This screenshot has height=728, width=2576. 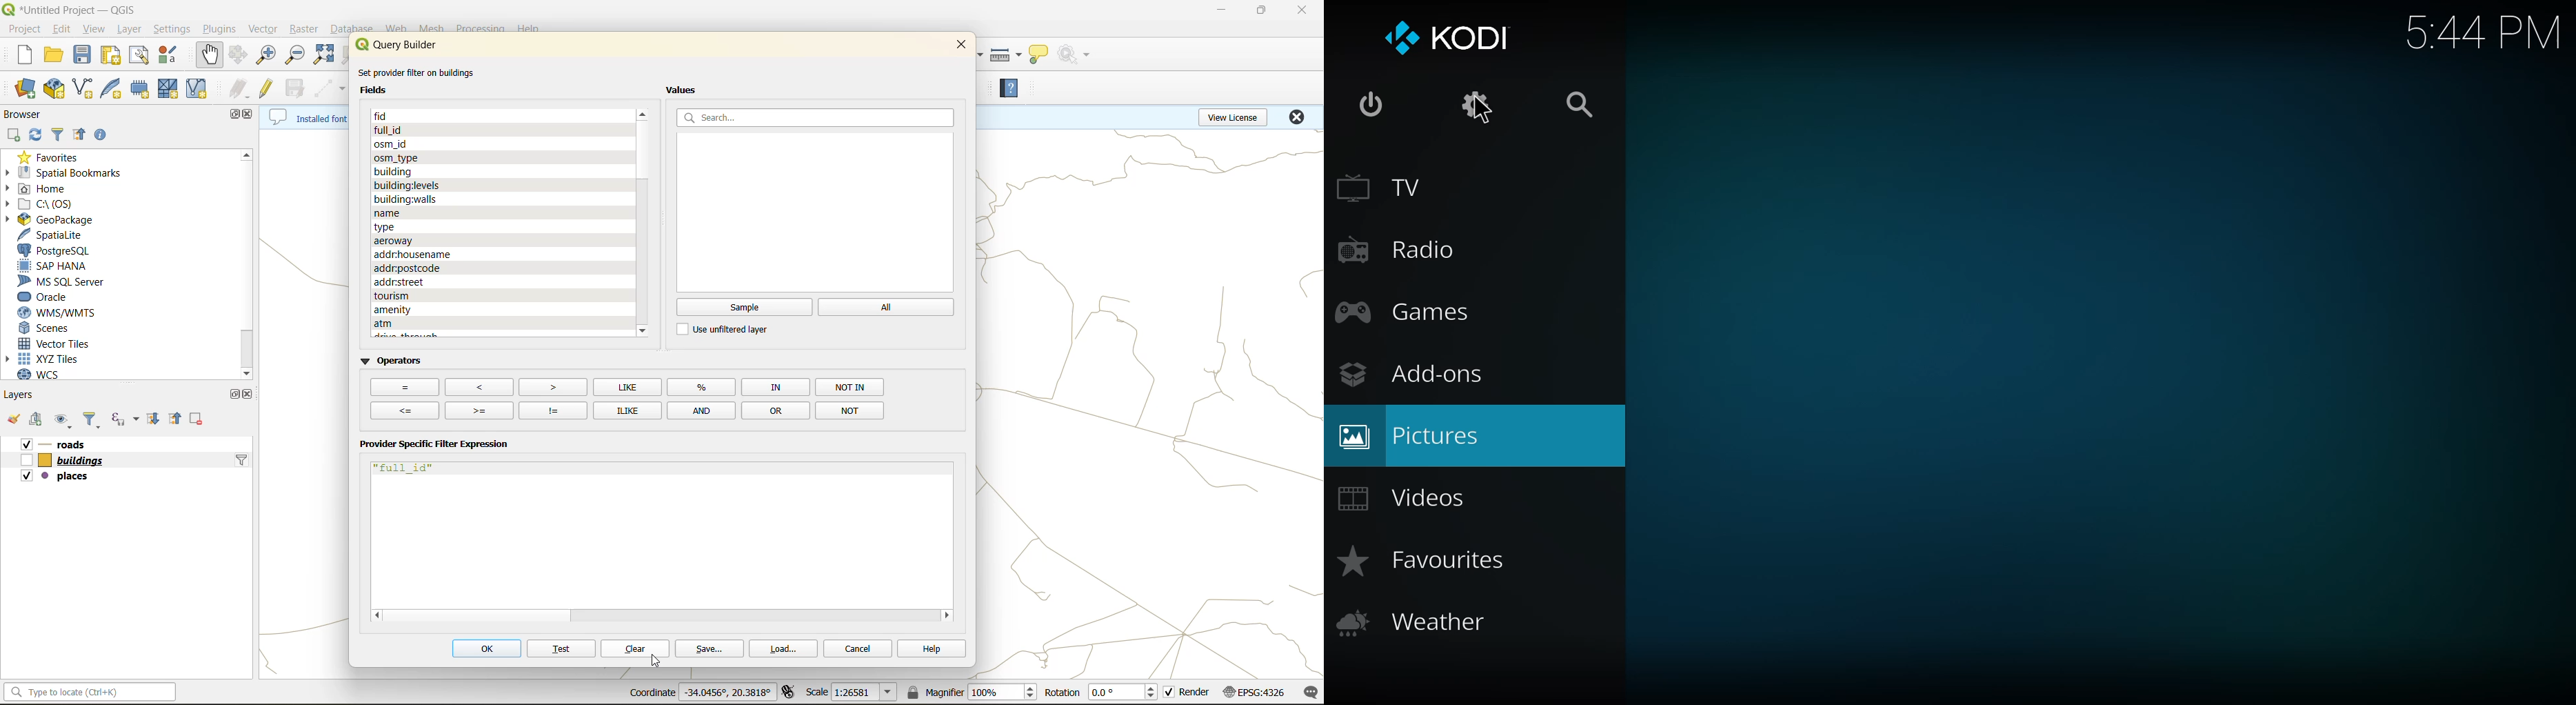 What do you see at coordinates (65, 30) in the screenshot?
I see `edit` at bounding box center [65, 30].